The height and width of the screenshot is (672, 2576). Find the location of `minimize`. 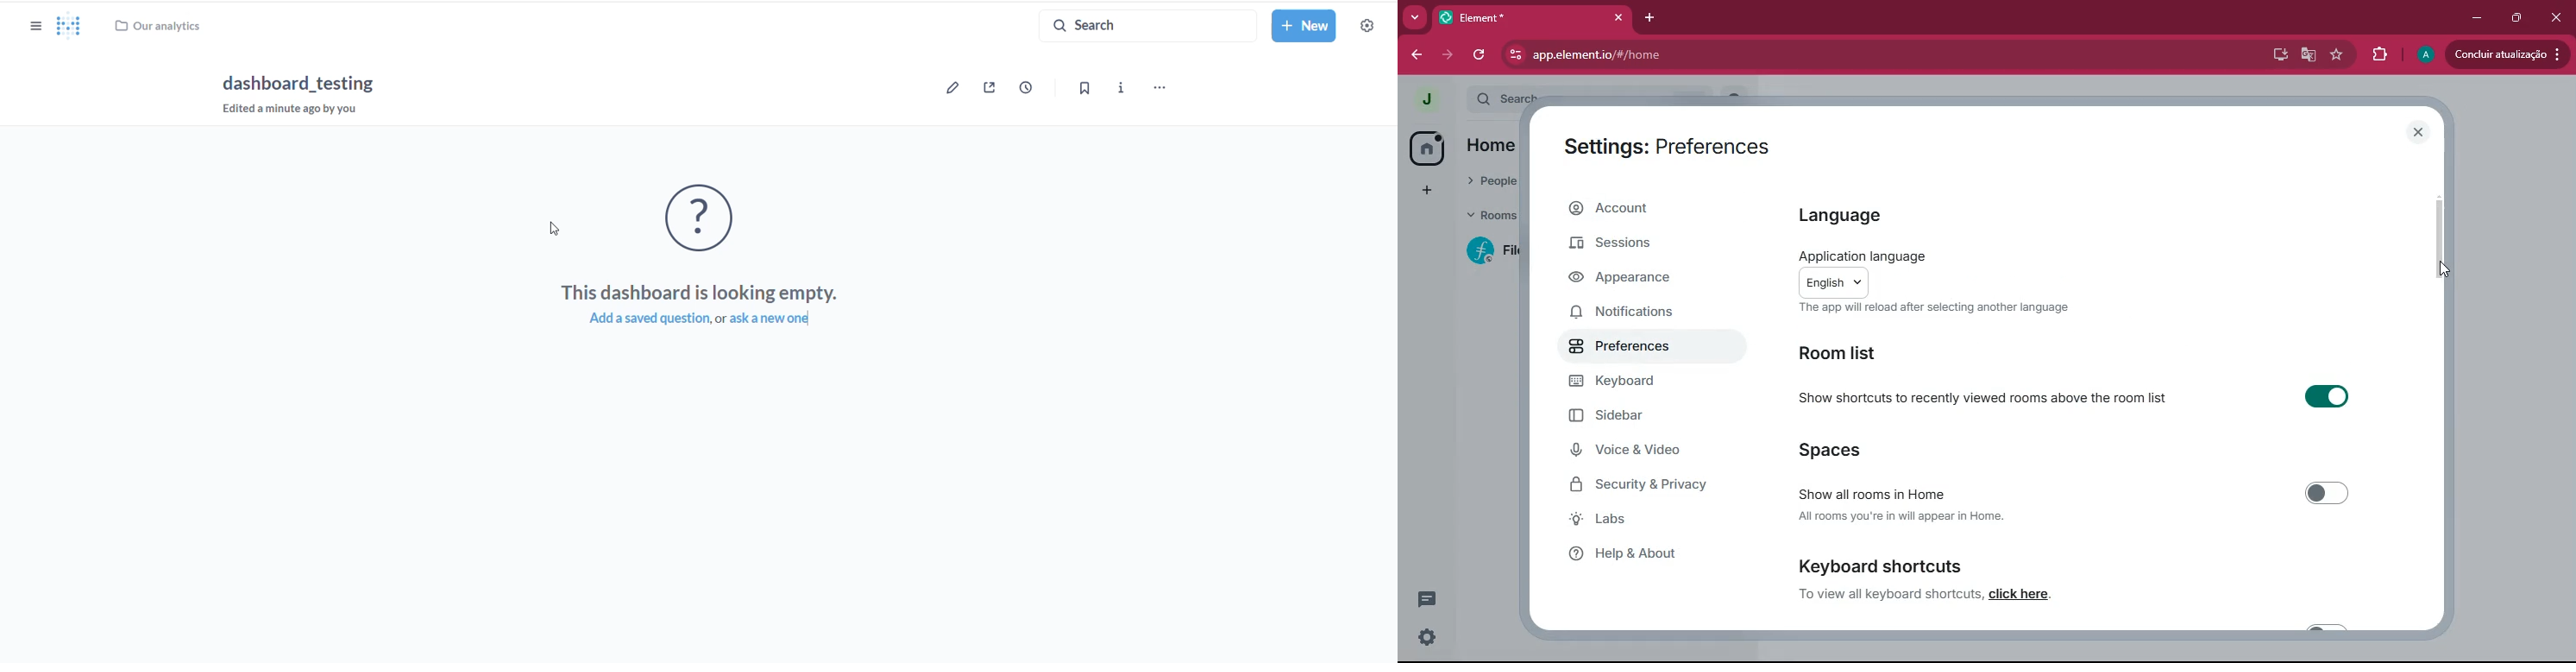

minimize is located at coordinates (2475, 16).